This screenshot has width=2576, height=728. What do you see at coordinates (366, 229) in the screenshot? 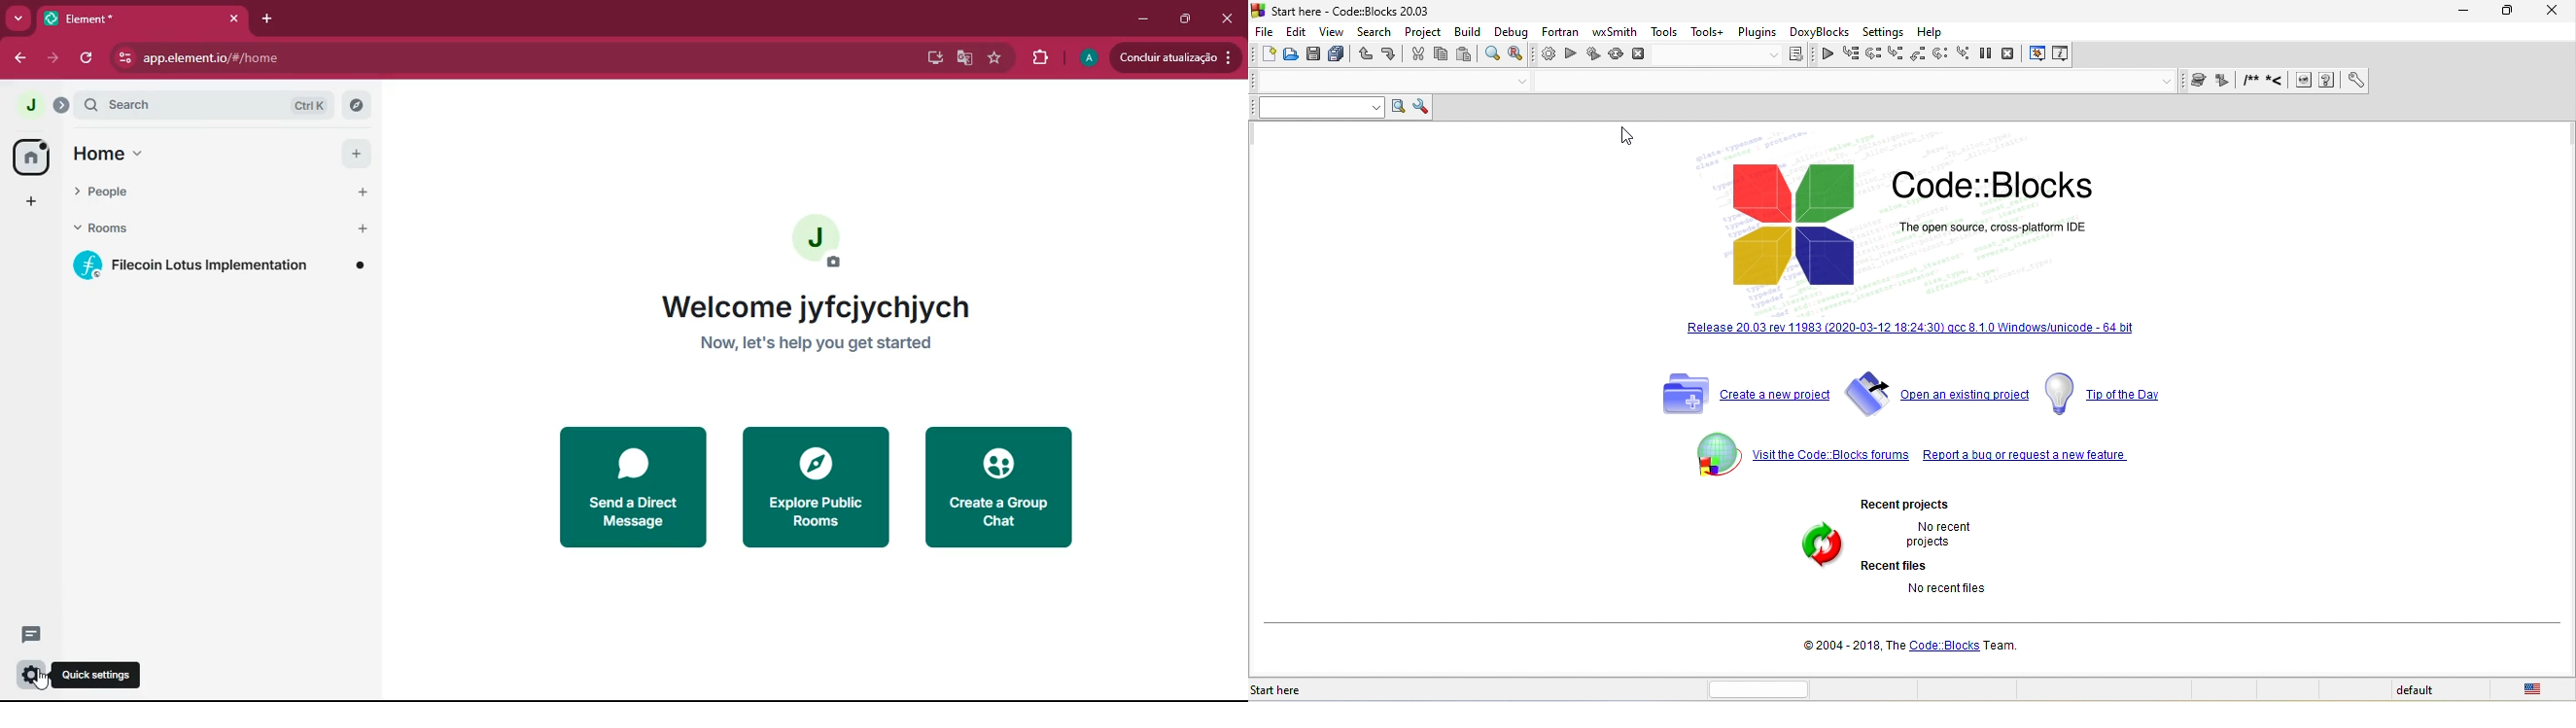
I see `add button` at bounding box center [366, 229].